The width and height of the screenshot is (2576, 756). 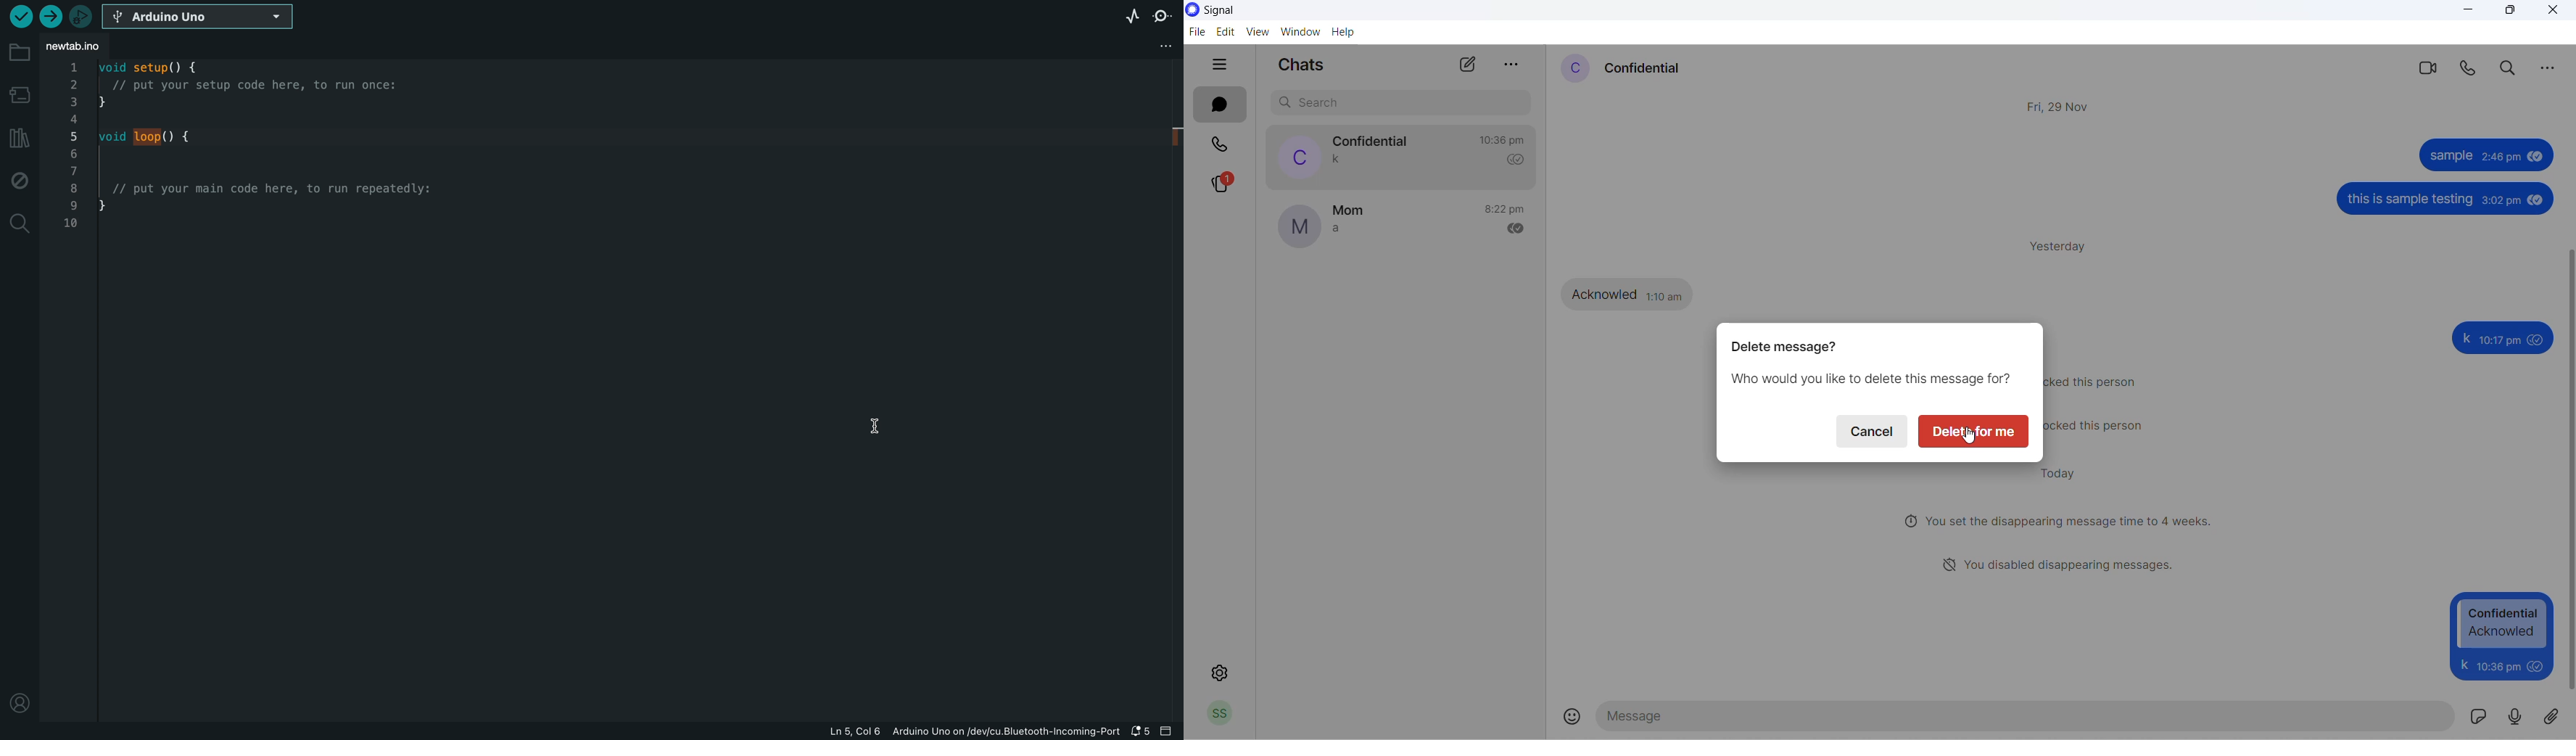 I want to click on contact name, so click(x=1350, y=212).